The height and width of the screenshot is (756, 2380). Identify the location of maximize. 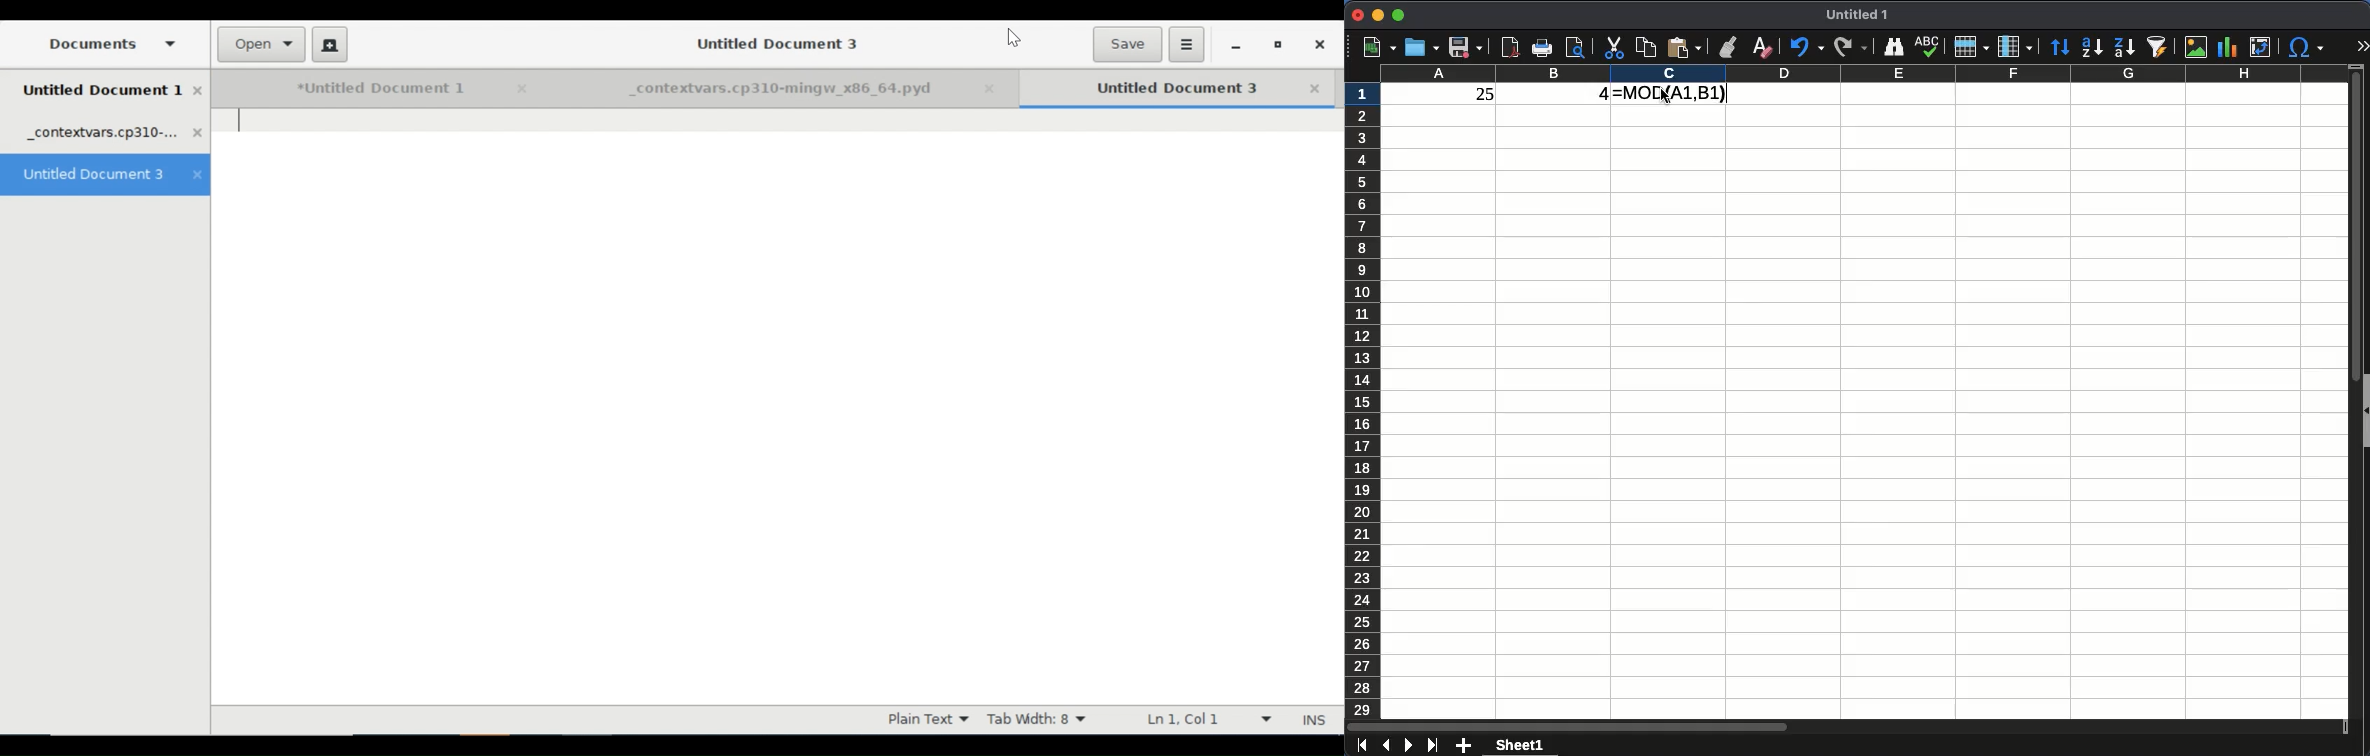
(1397, 15).